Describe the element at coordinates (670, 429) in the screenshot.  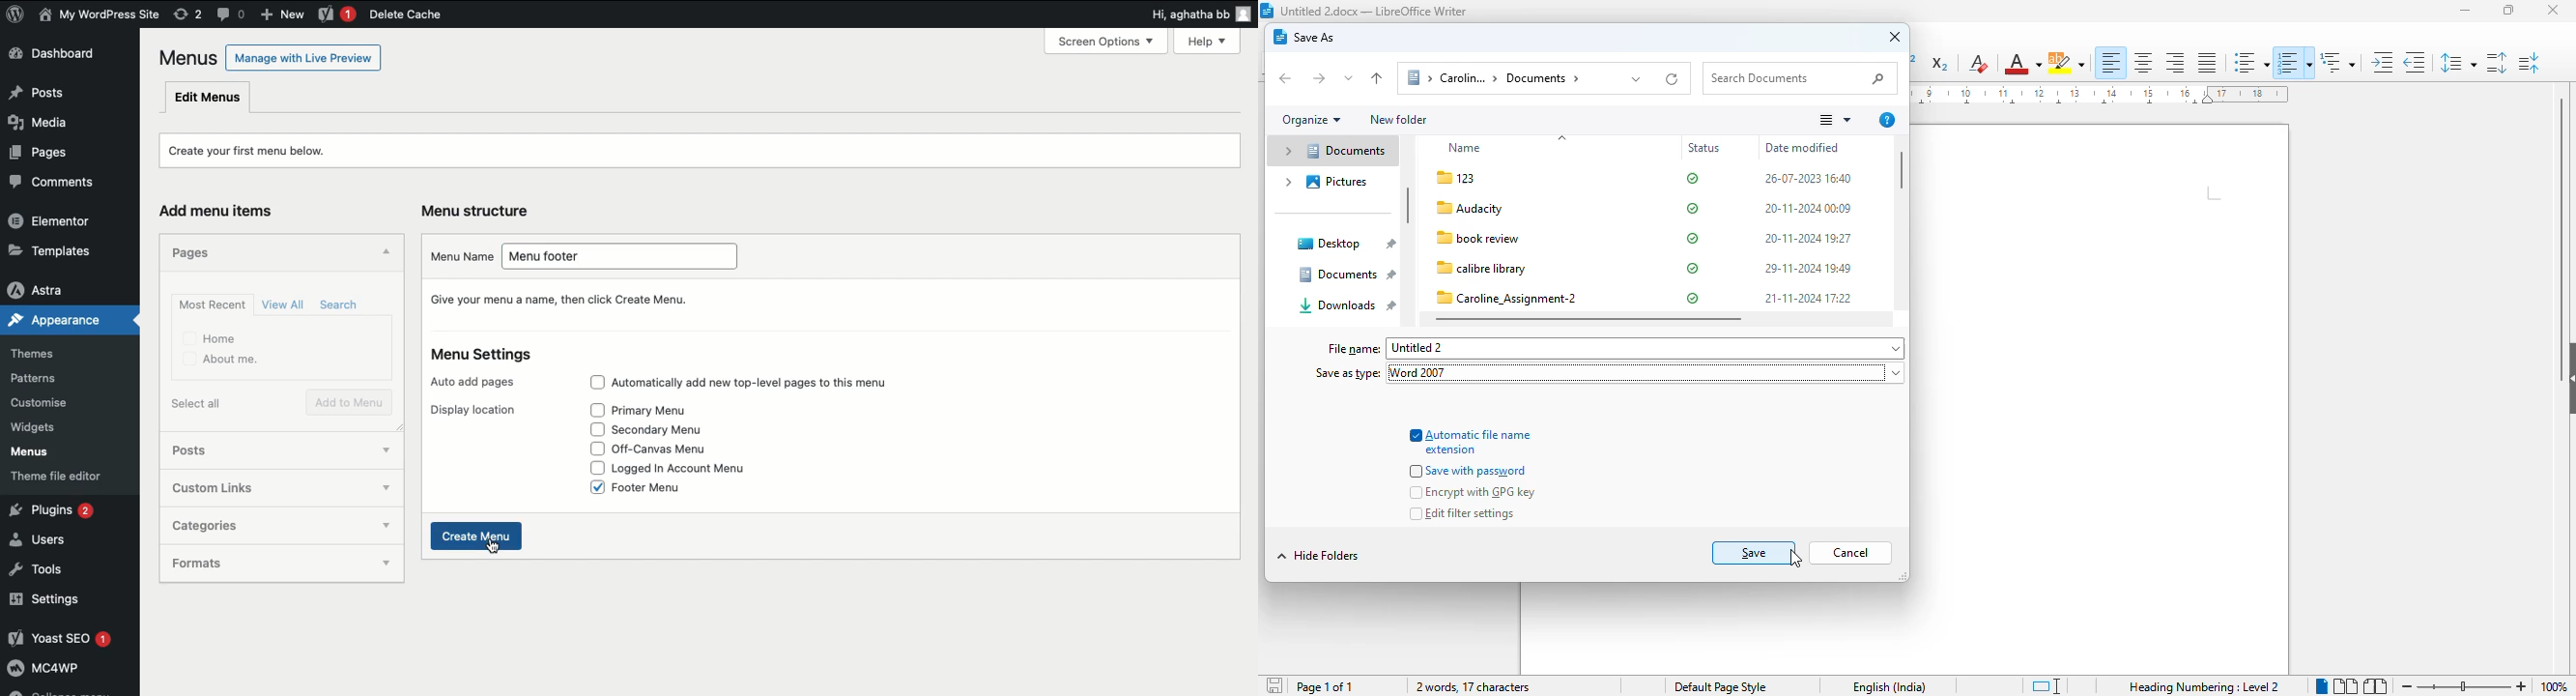
I see `Secondary menu` at that location.